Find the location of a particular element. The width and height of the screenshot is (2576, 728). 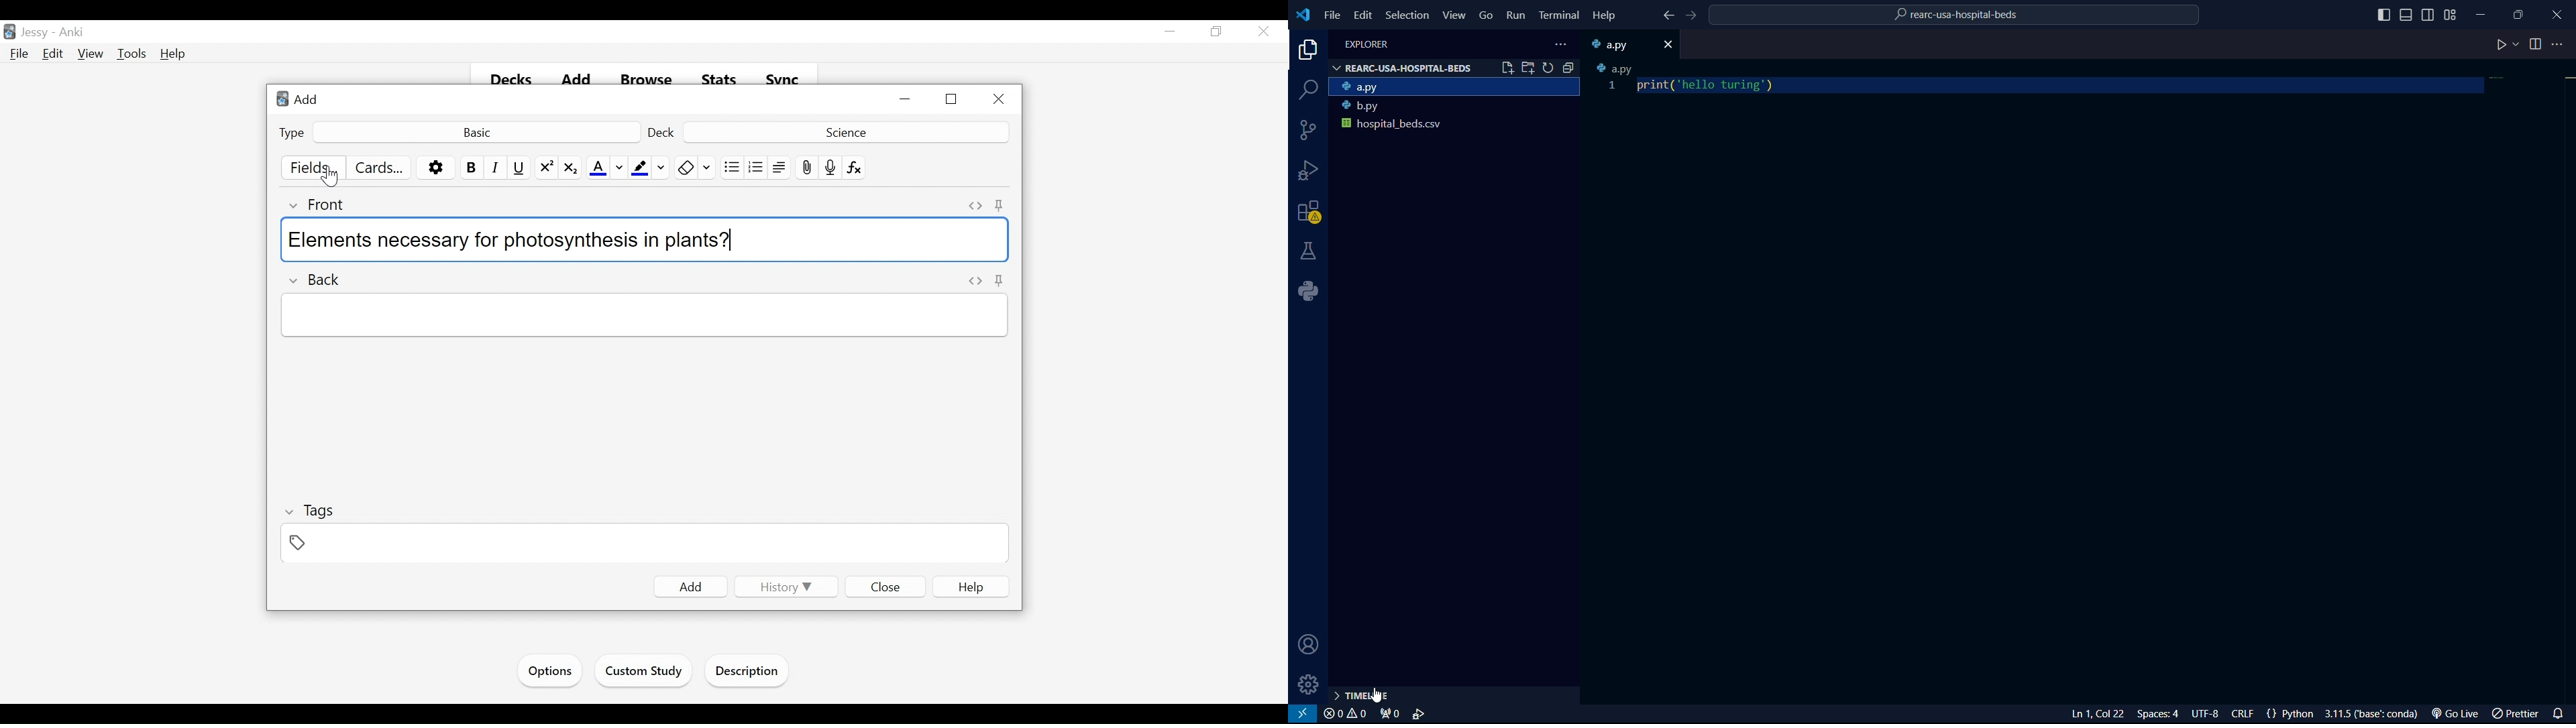

Tags Field is located at coordinates (646, 544).